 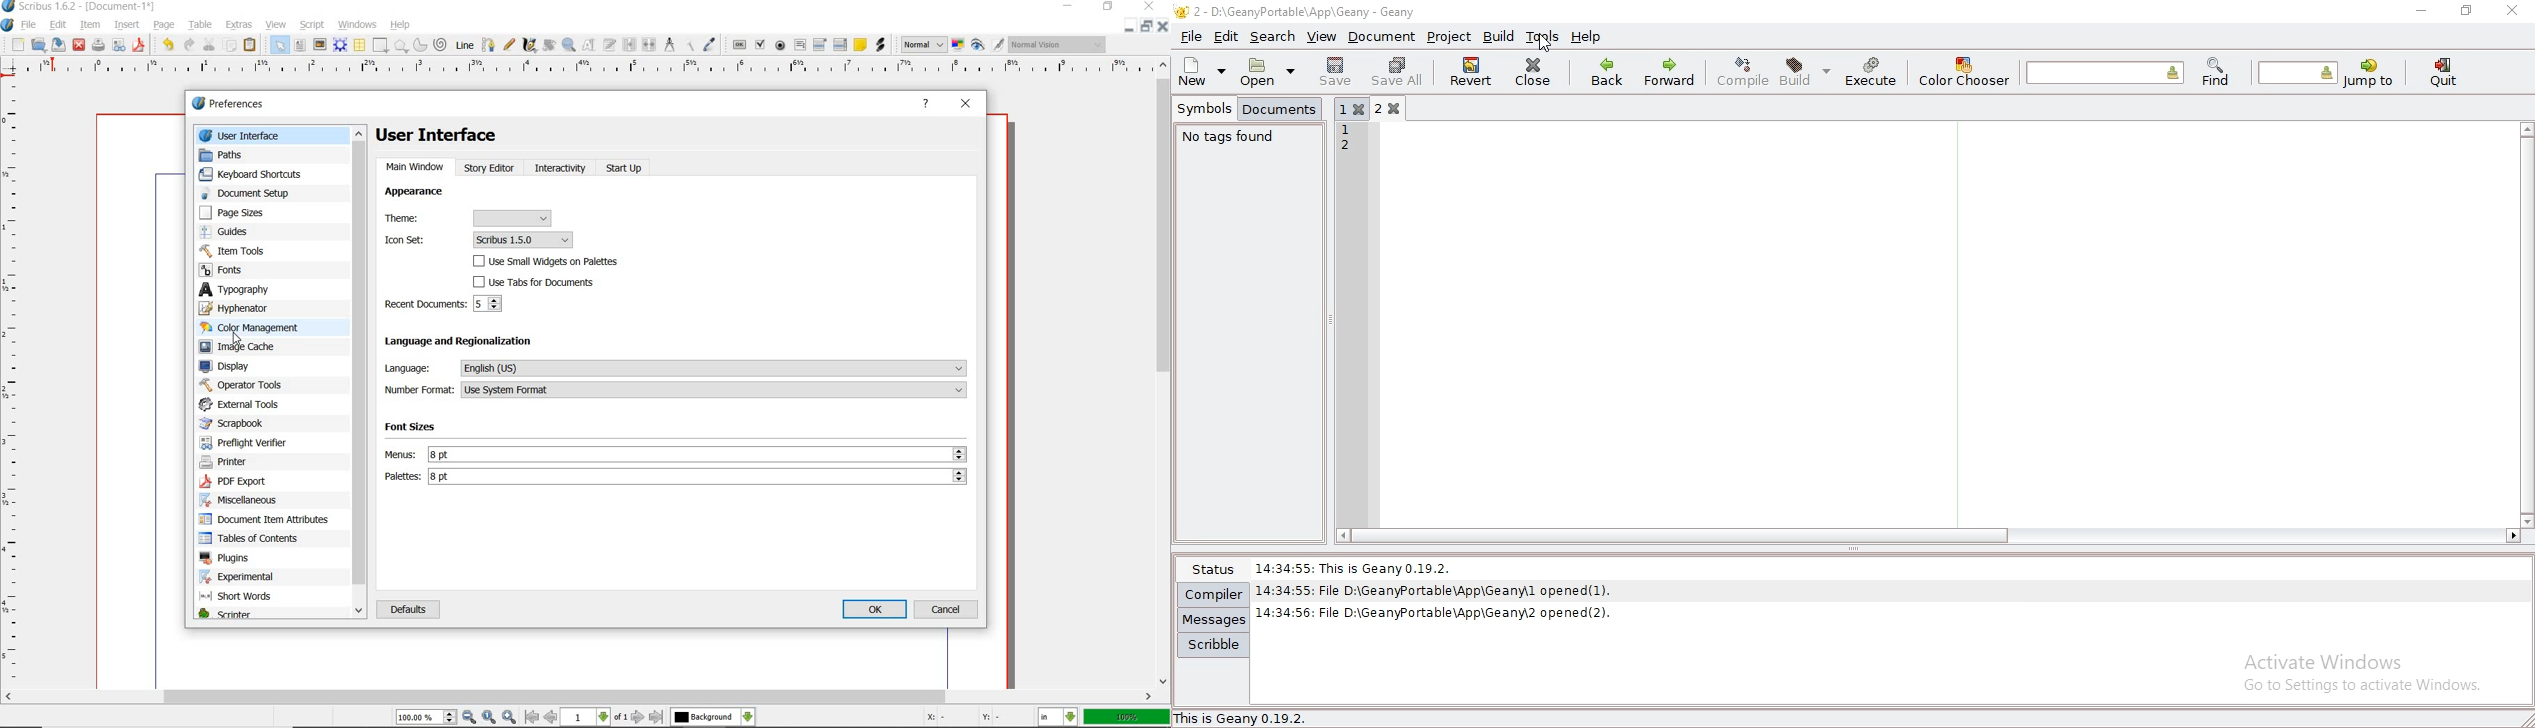 What do you see at coordinates (531, 47) in the screenshot?
I see `calligraphic line` at bounding box center [531, 47].